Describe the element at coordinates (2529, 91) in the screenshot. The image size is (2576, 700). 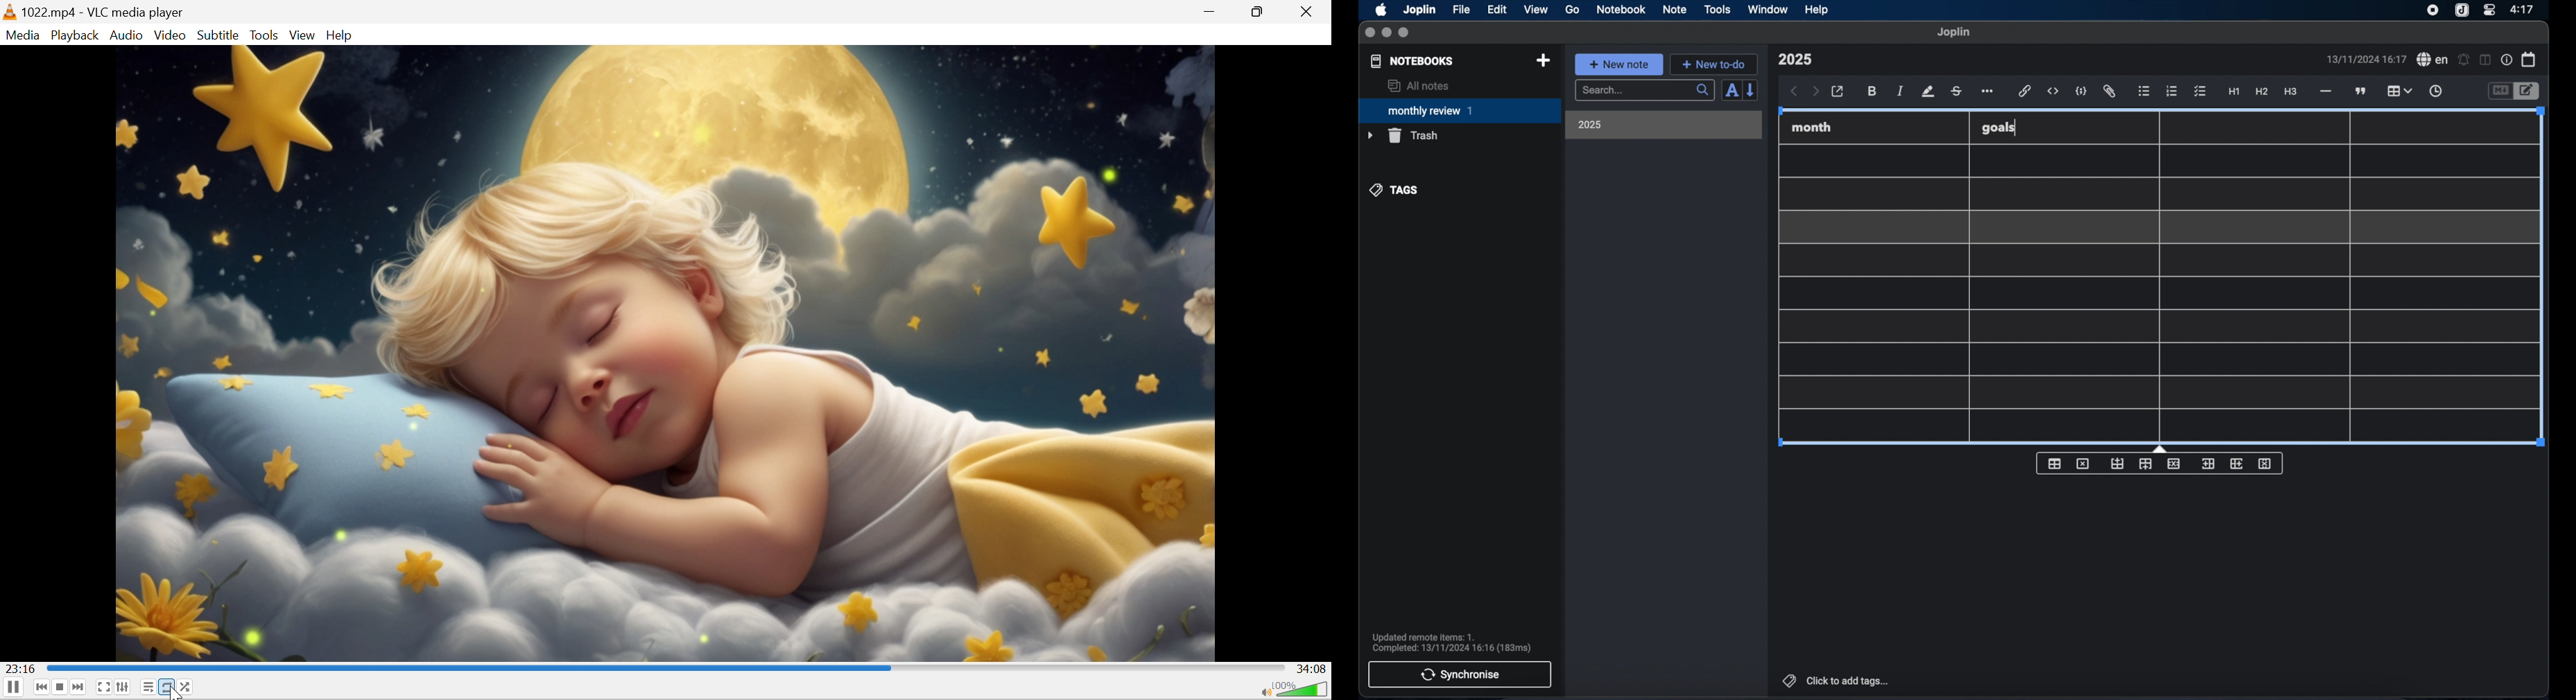
I see `toggle editor` at that location.